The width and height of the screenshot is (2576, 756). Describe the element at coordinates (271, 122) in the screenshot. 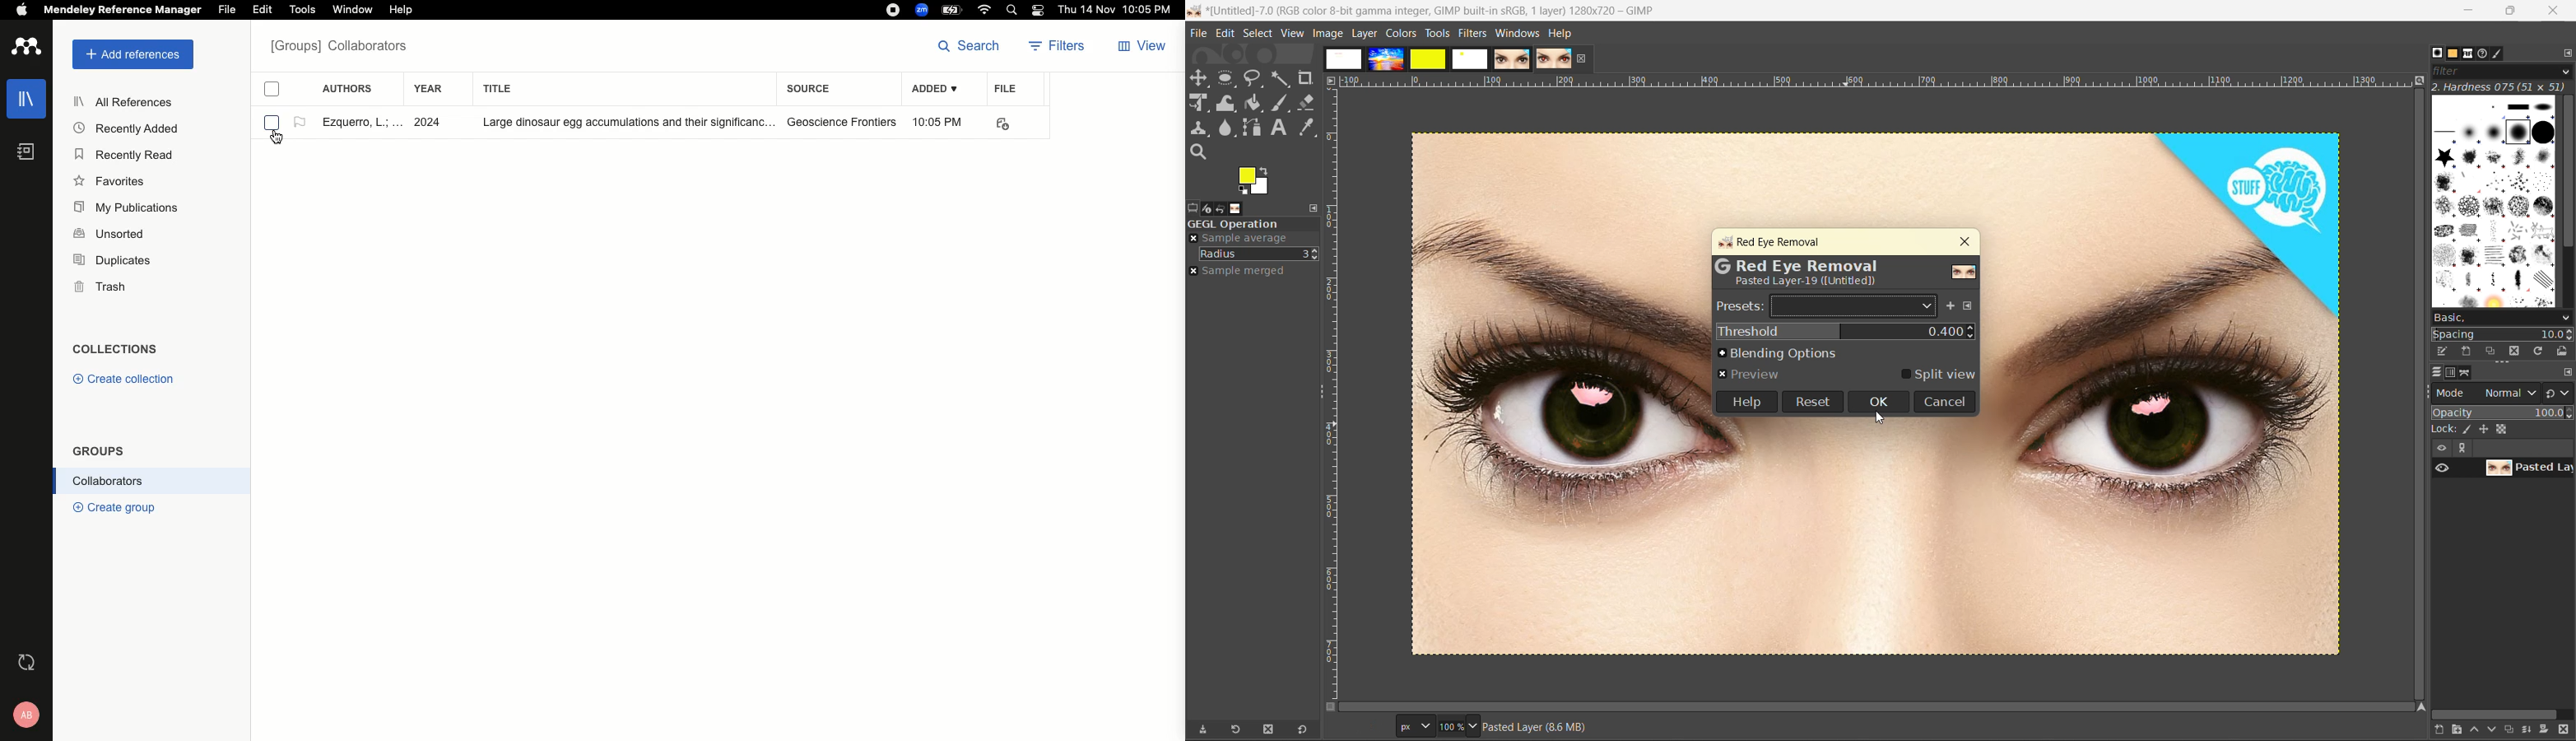

I see `Selecting checkbox` at that location.